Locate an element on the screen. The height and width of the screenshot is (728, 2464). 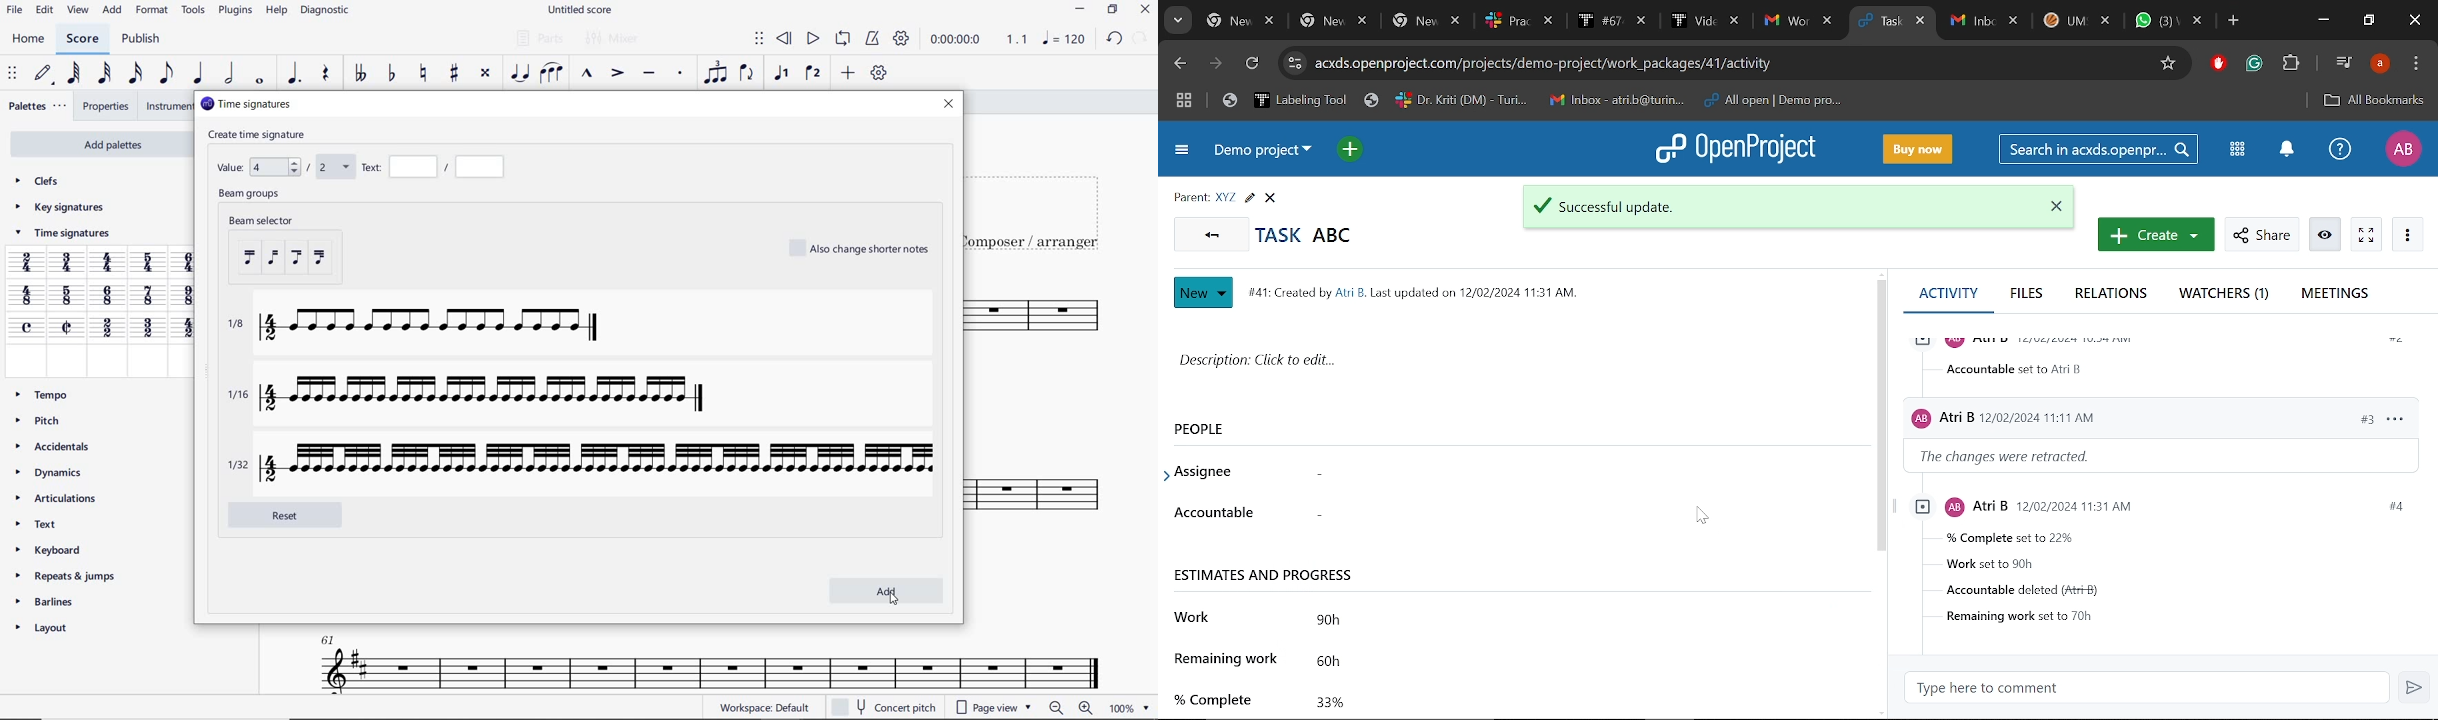
cursor is located at coordinates (892, 599).